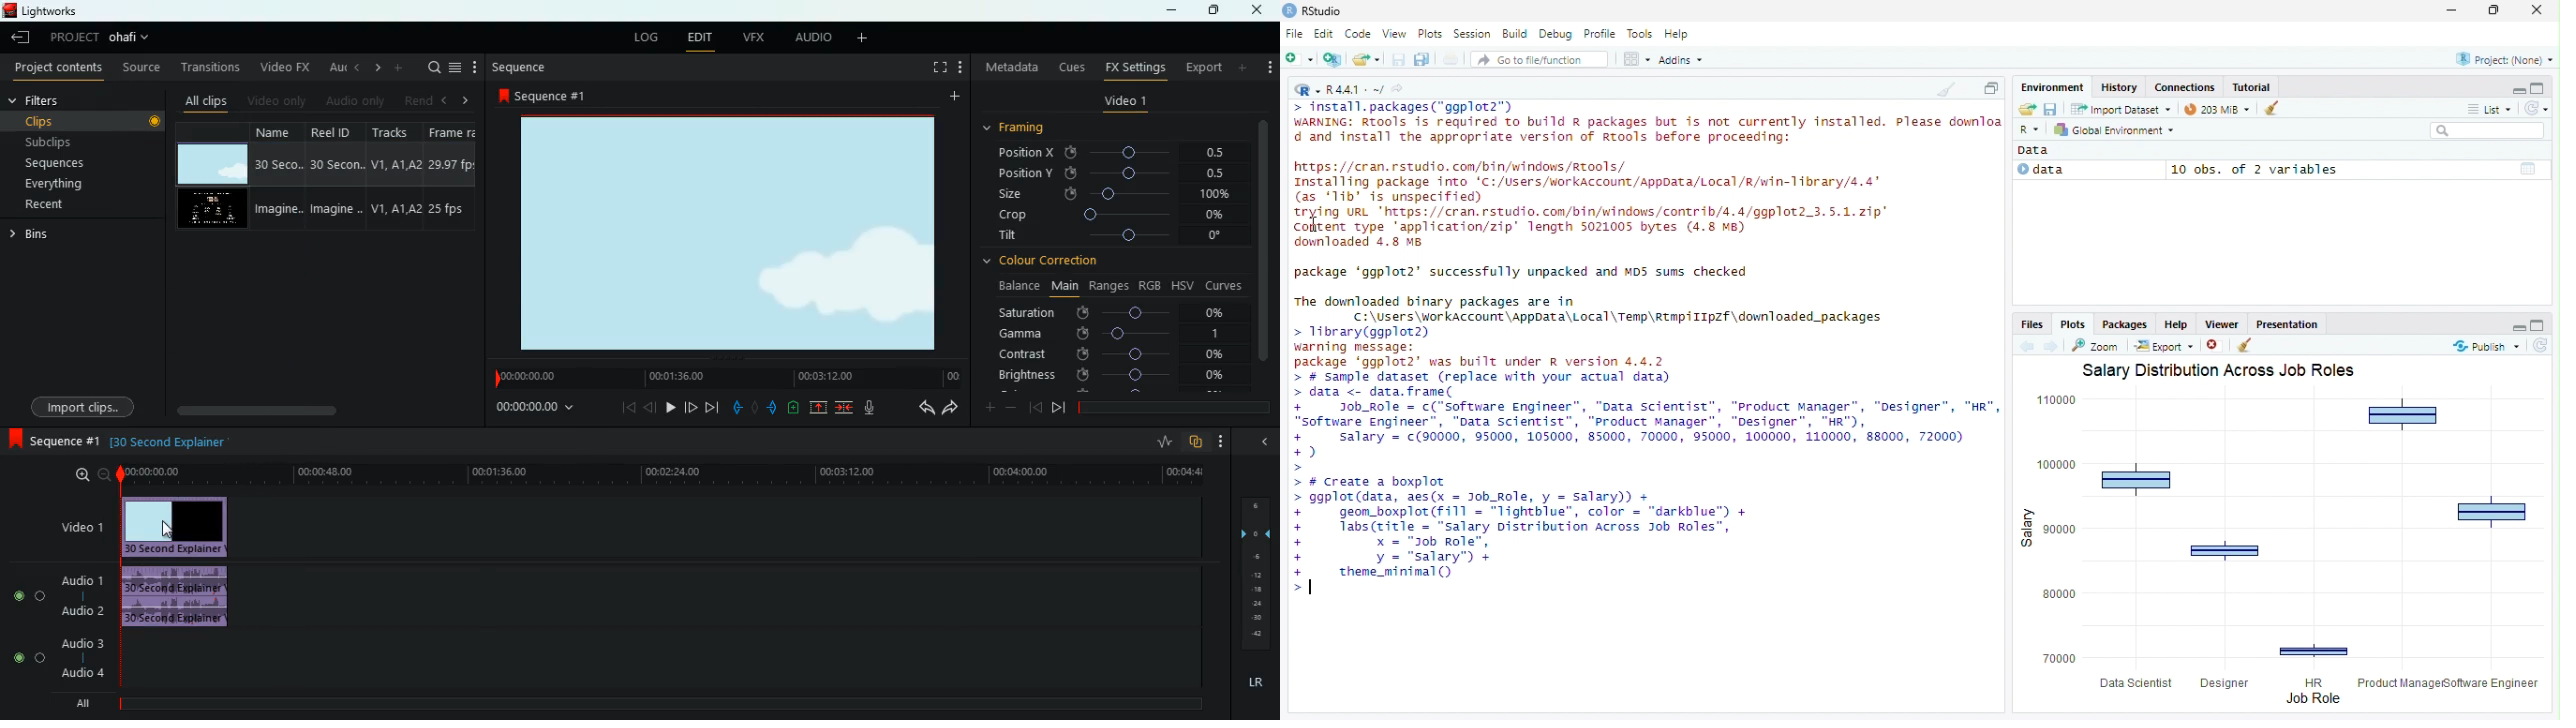 The width and height of the screenshot is (2576, 728). Describe the element at coordinates (141, 67) in the screenshot. I see `source` at that location.